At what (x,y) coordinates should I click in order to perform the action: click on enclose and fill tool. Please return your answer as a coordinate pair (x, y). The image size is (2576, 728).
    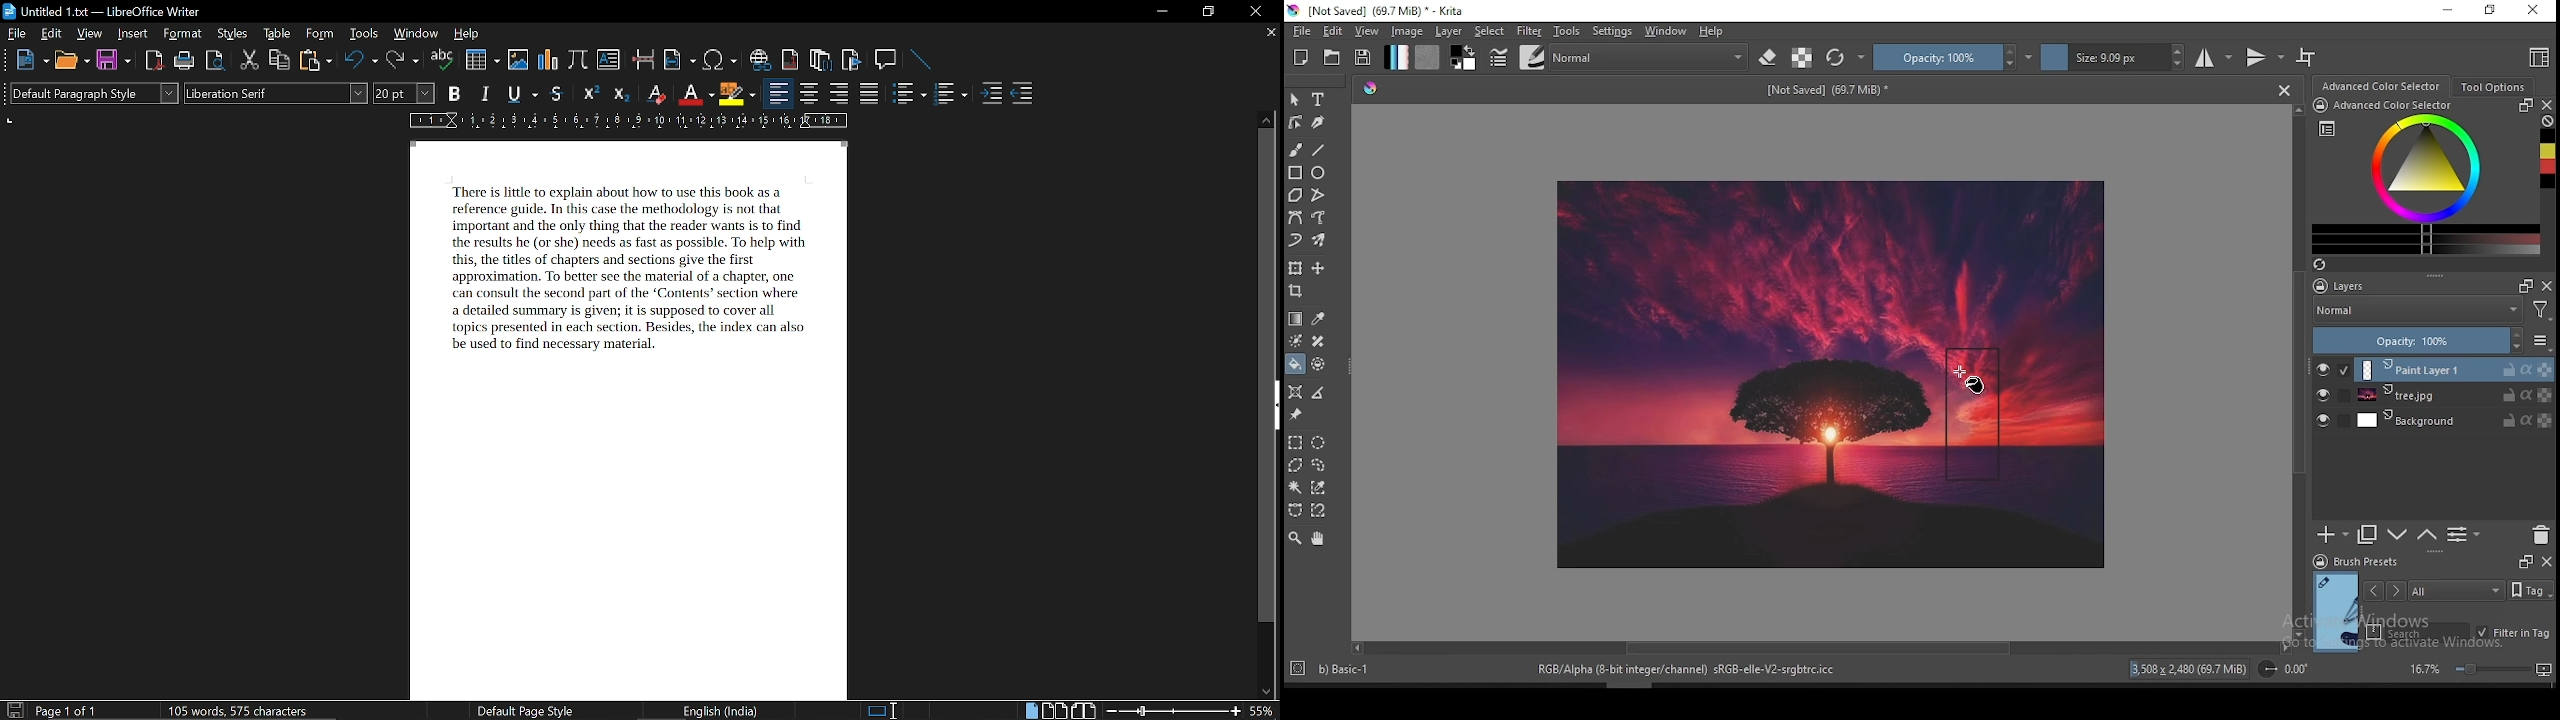
    Looking at the image, I should click on (1321, 364).